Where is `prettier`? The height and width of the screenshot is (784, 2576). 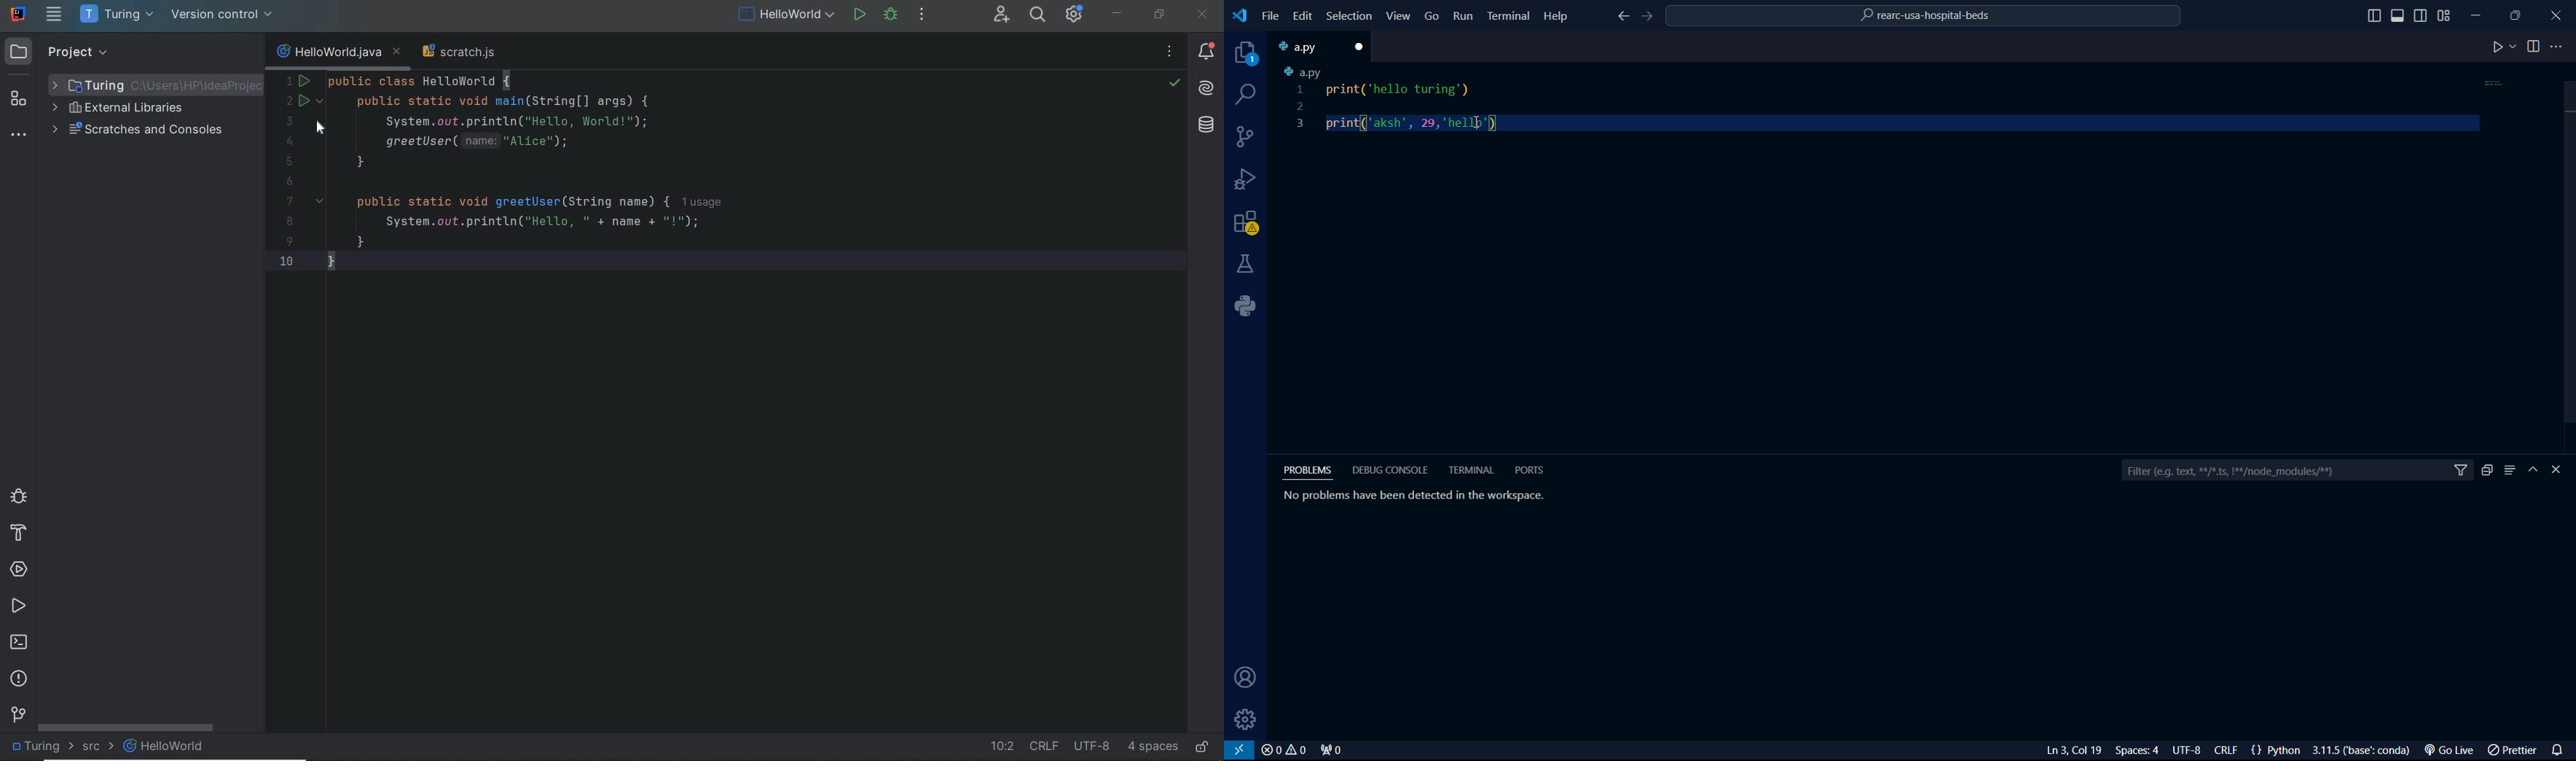
prettier is located at coordinates (2514, 751).